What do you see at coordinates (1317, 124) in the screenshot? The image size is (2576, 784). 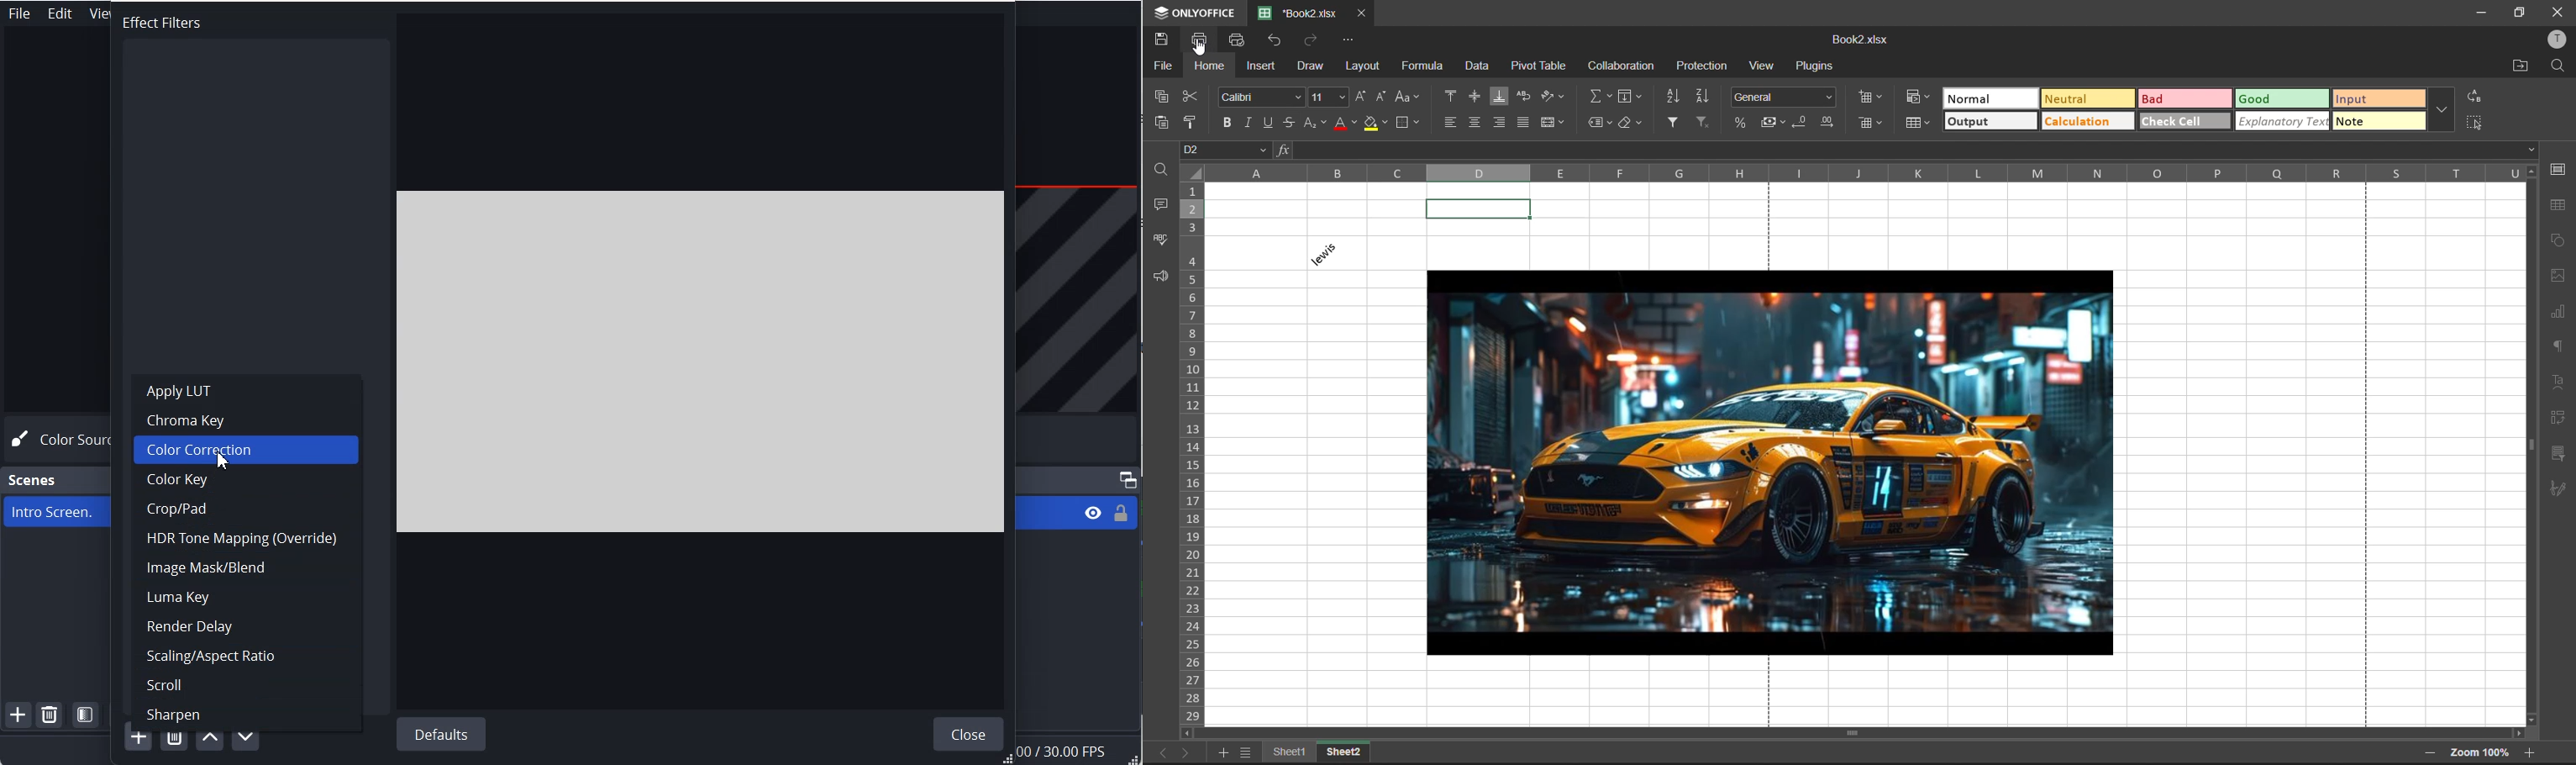 I see `sub/superscript` at bounding box center [1317, 124].